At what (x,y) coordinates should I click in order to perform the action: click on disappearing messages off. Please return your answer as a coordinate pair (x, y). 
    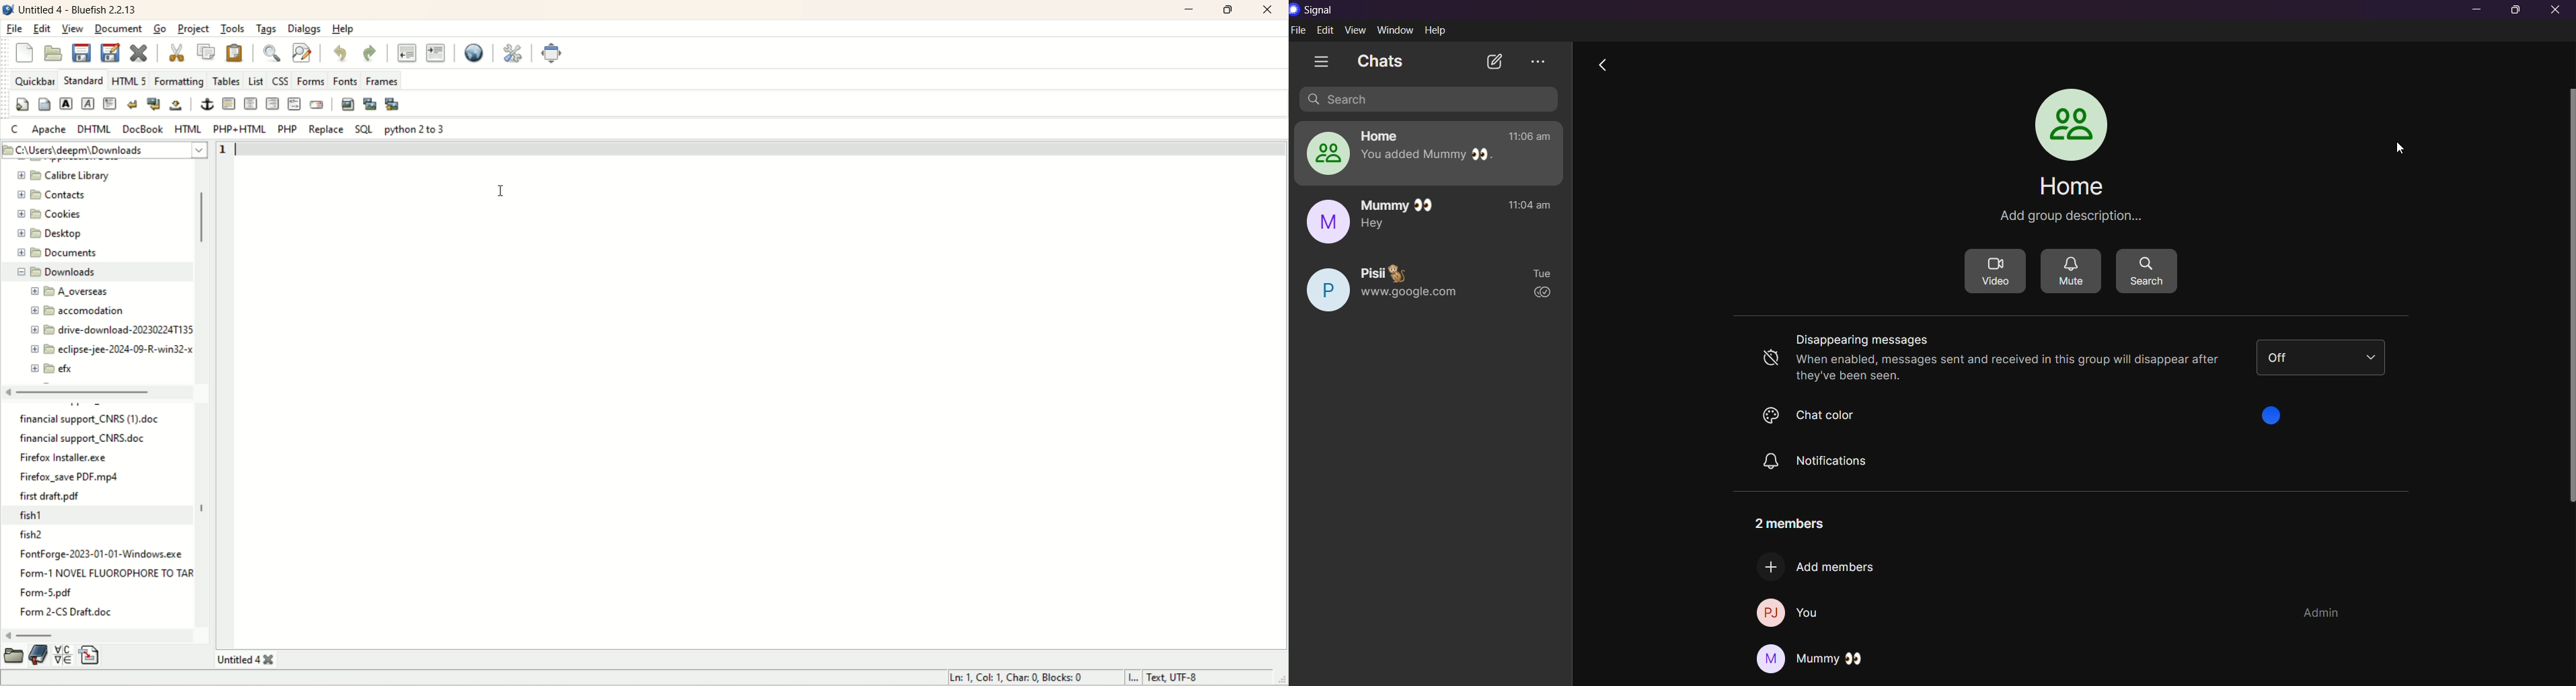
    Looking at the image, I should click on (2080, 358).